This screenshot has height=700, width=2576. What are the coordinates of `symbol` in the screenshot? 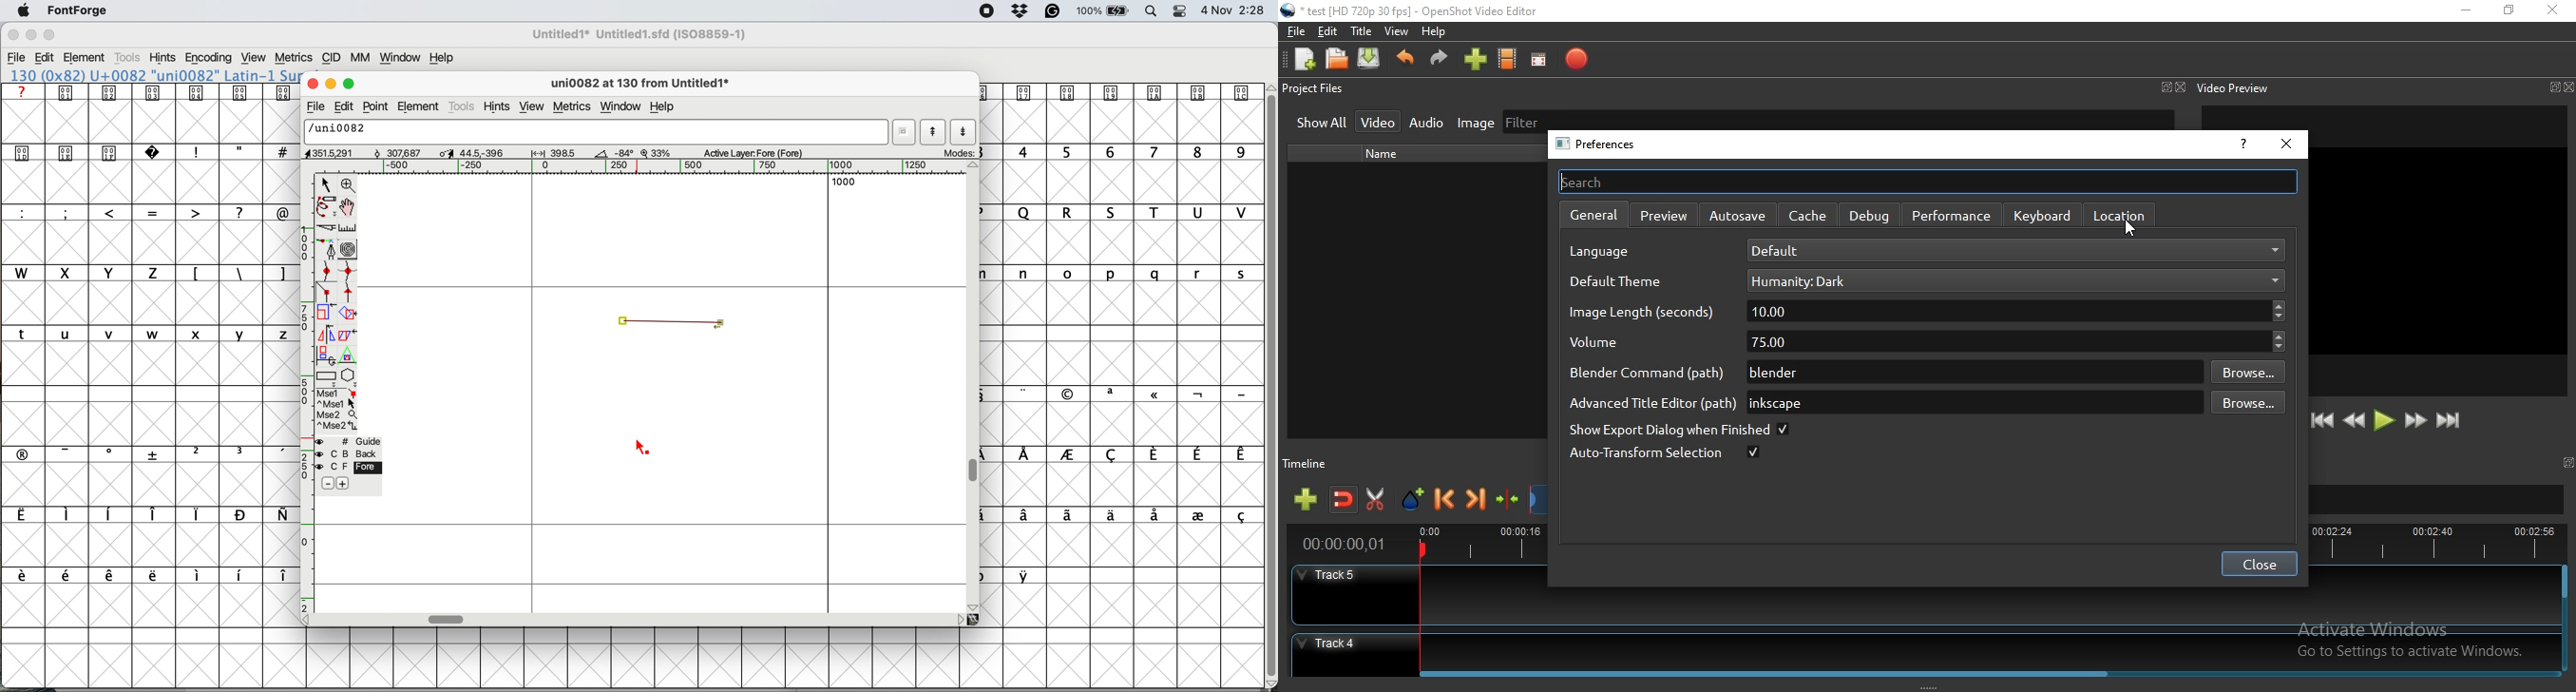 It's located at (1118, 92).